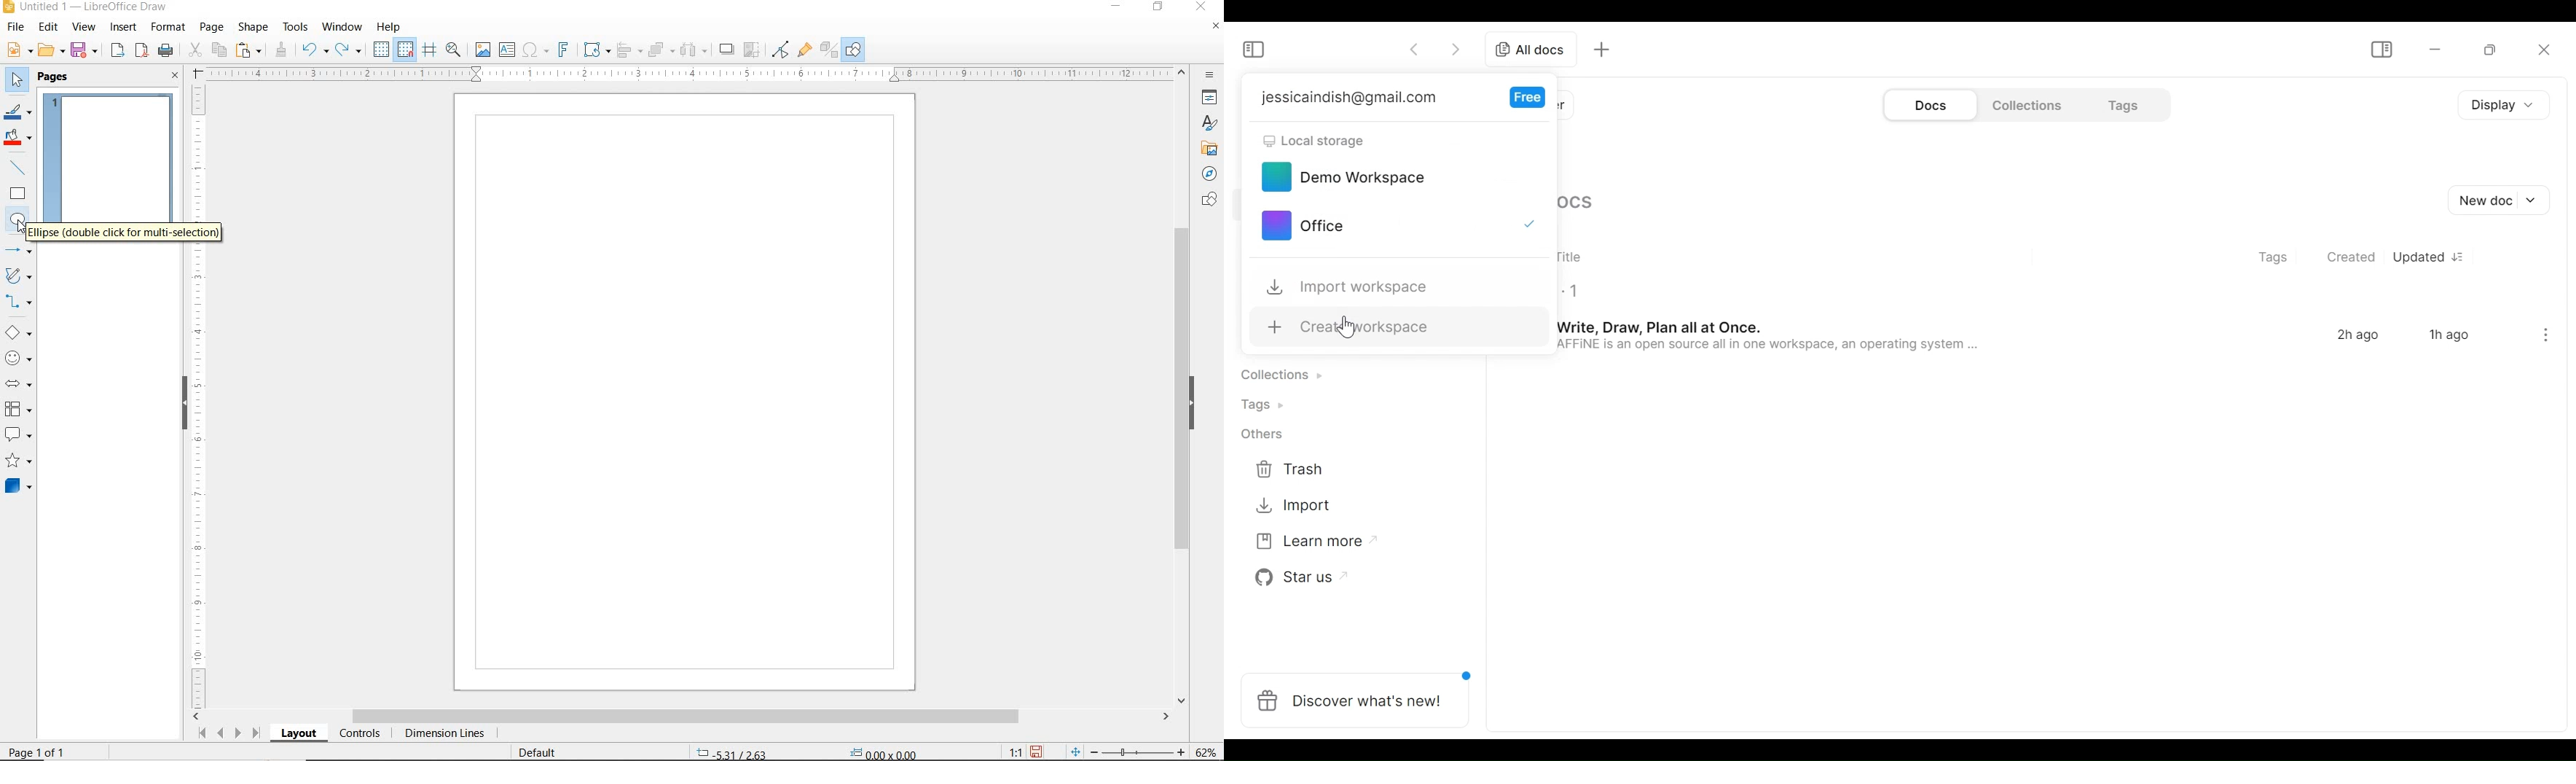 The width and height of the screenshot is (2576, 784). What do you see at coordinates (84, 28) in the screenshot?
I see `VIEW` at bounding box center [84, 28].